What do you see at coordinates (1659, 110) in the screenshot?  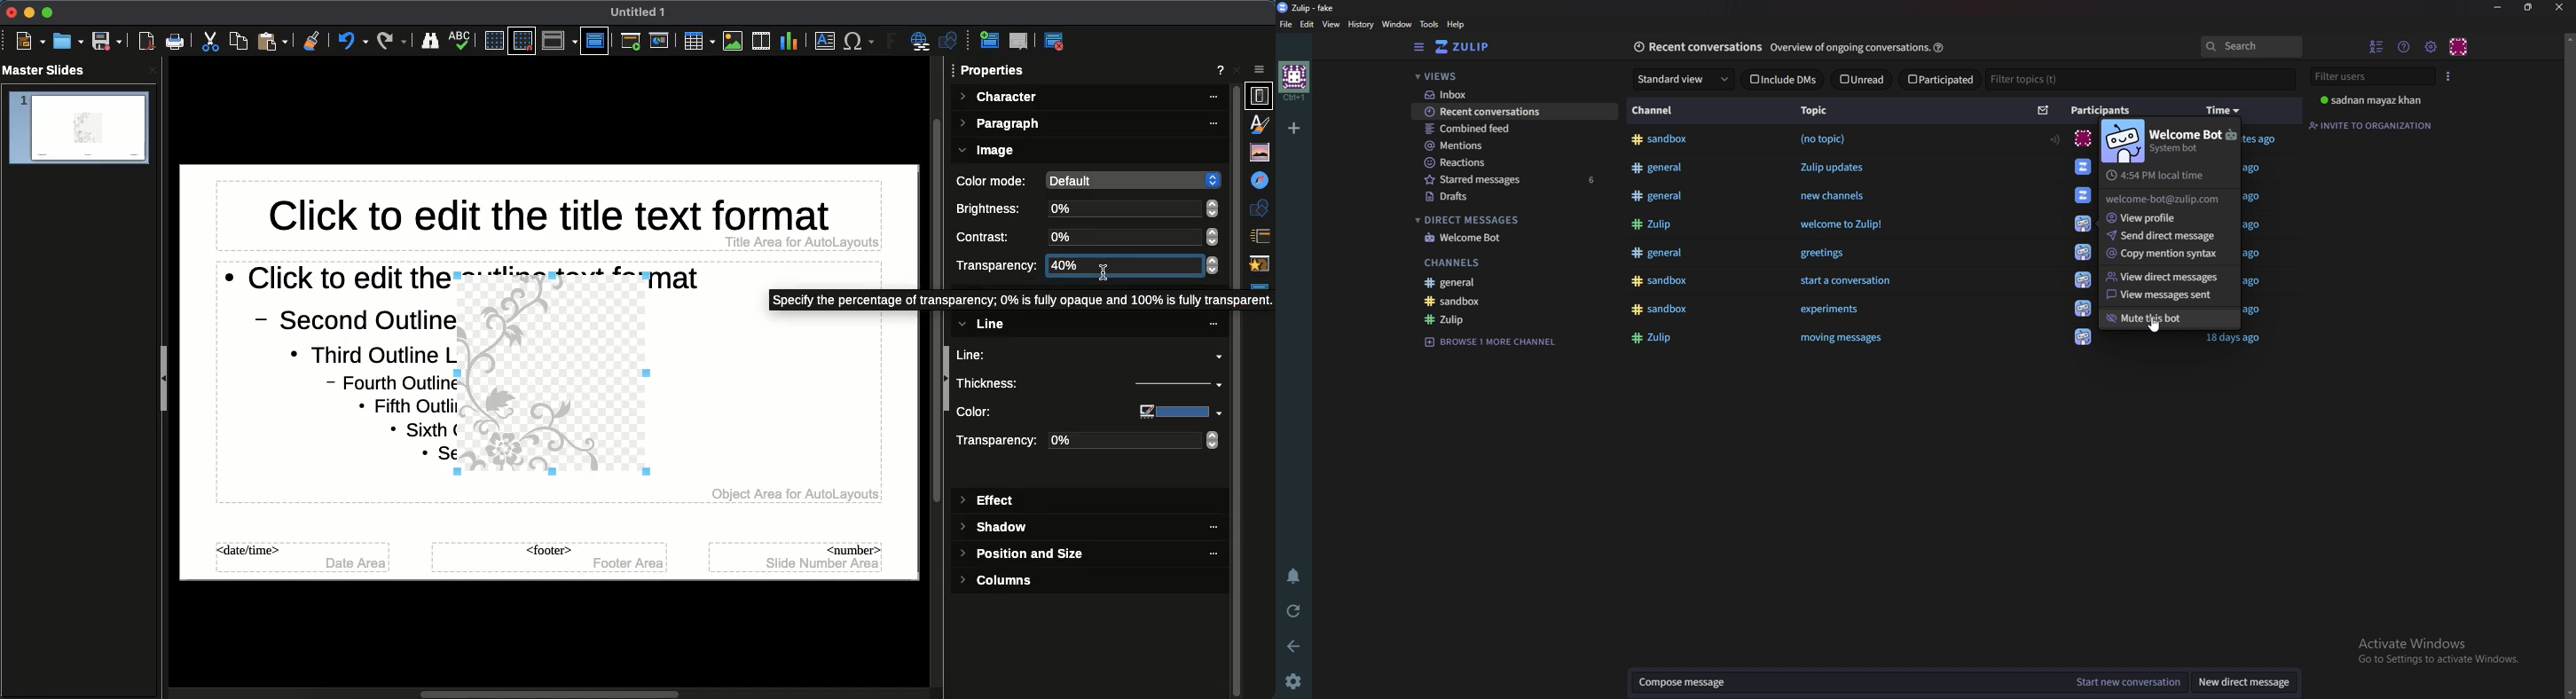 I see `Channel` at bounding box center [1659, 110].